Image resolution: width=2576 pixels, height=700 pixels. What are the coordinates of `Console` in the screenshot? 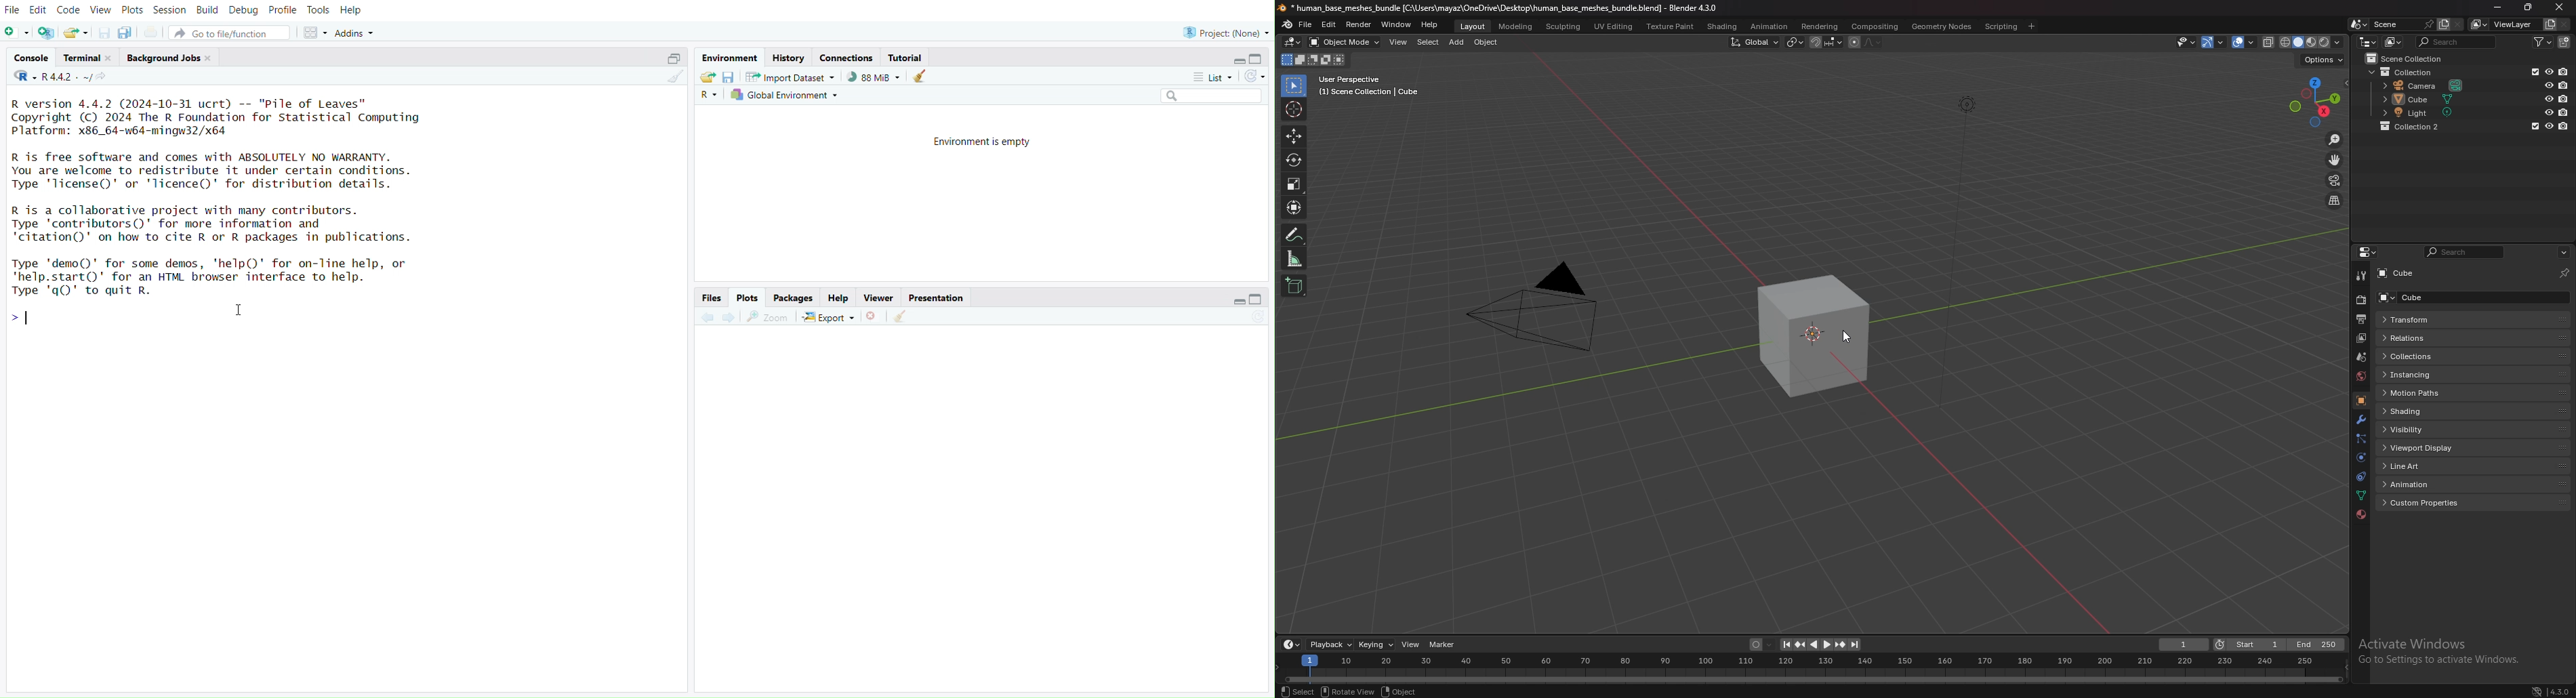 It's located at (31, 59).